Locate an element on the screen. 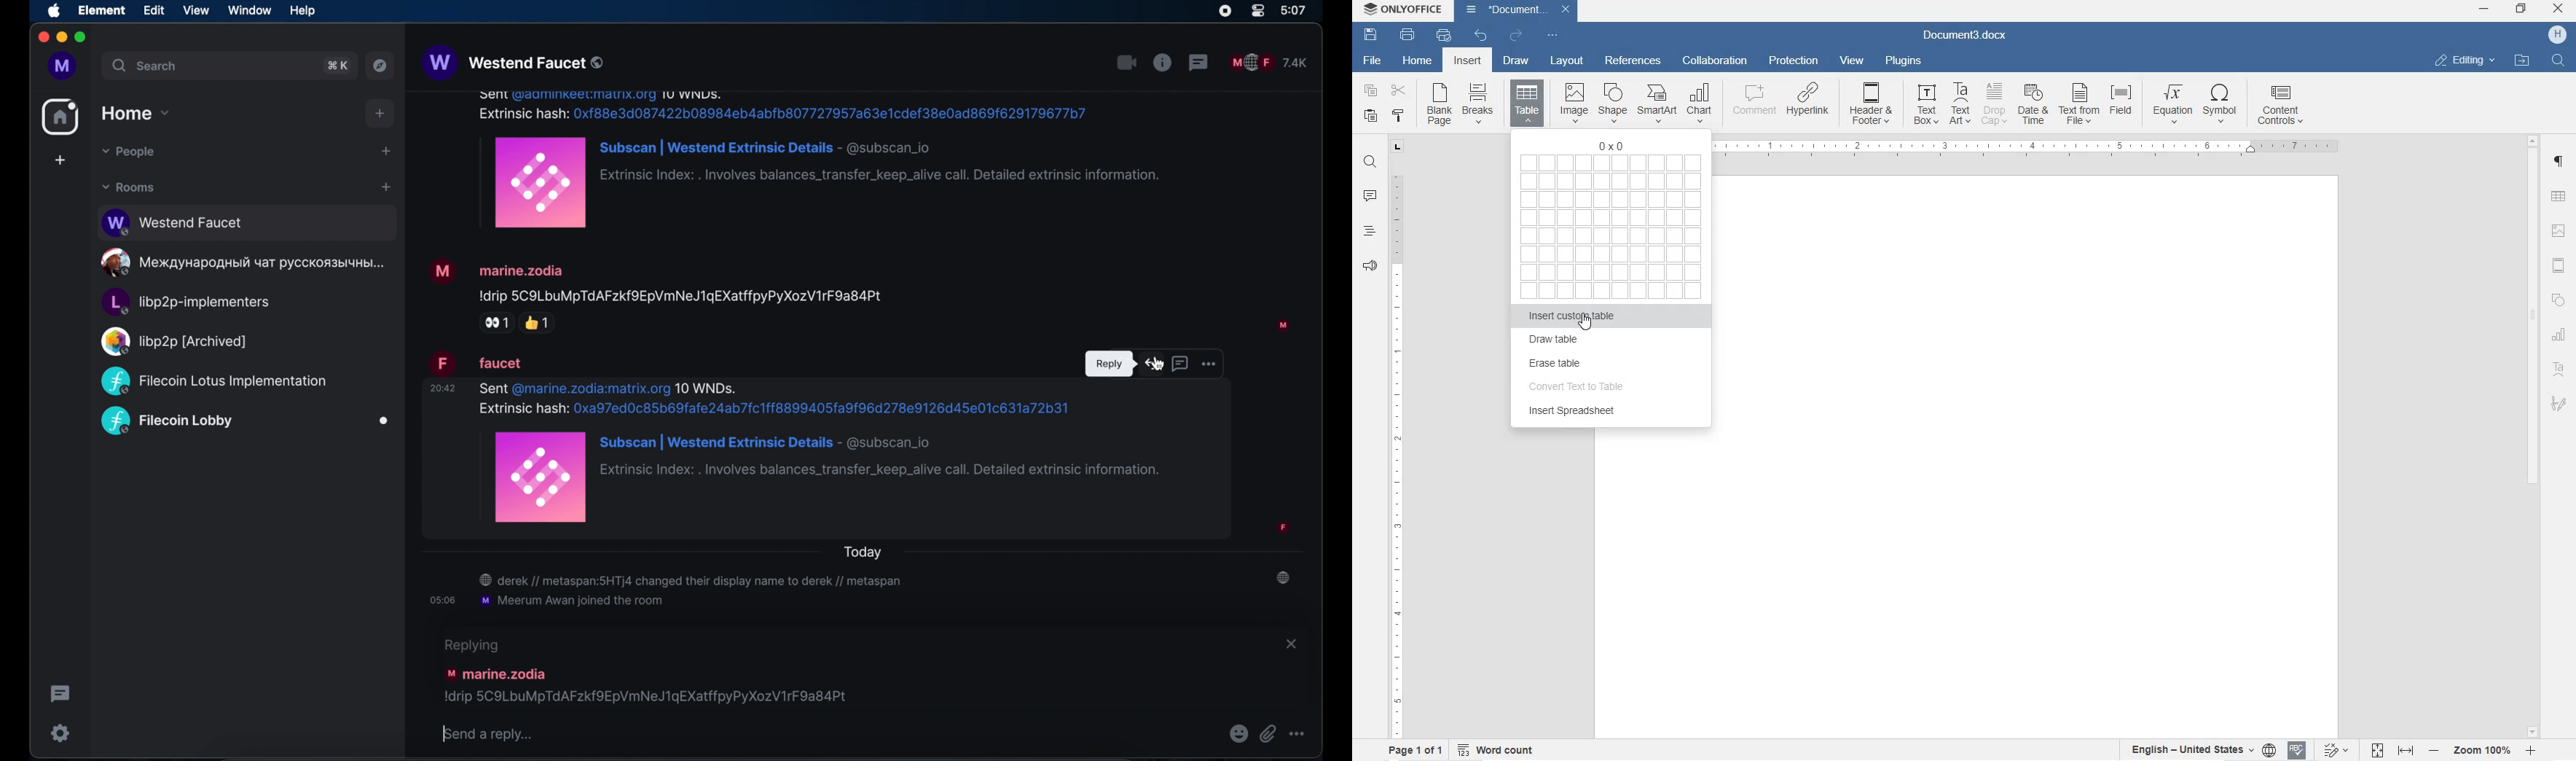  search shortcut is located at coordinates (337, 66).